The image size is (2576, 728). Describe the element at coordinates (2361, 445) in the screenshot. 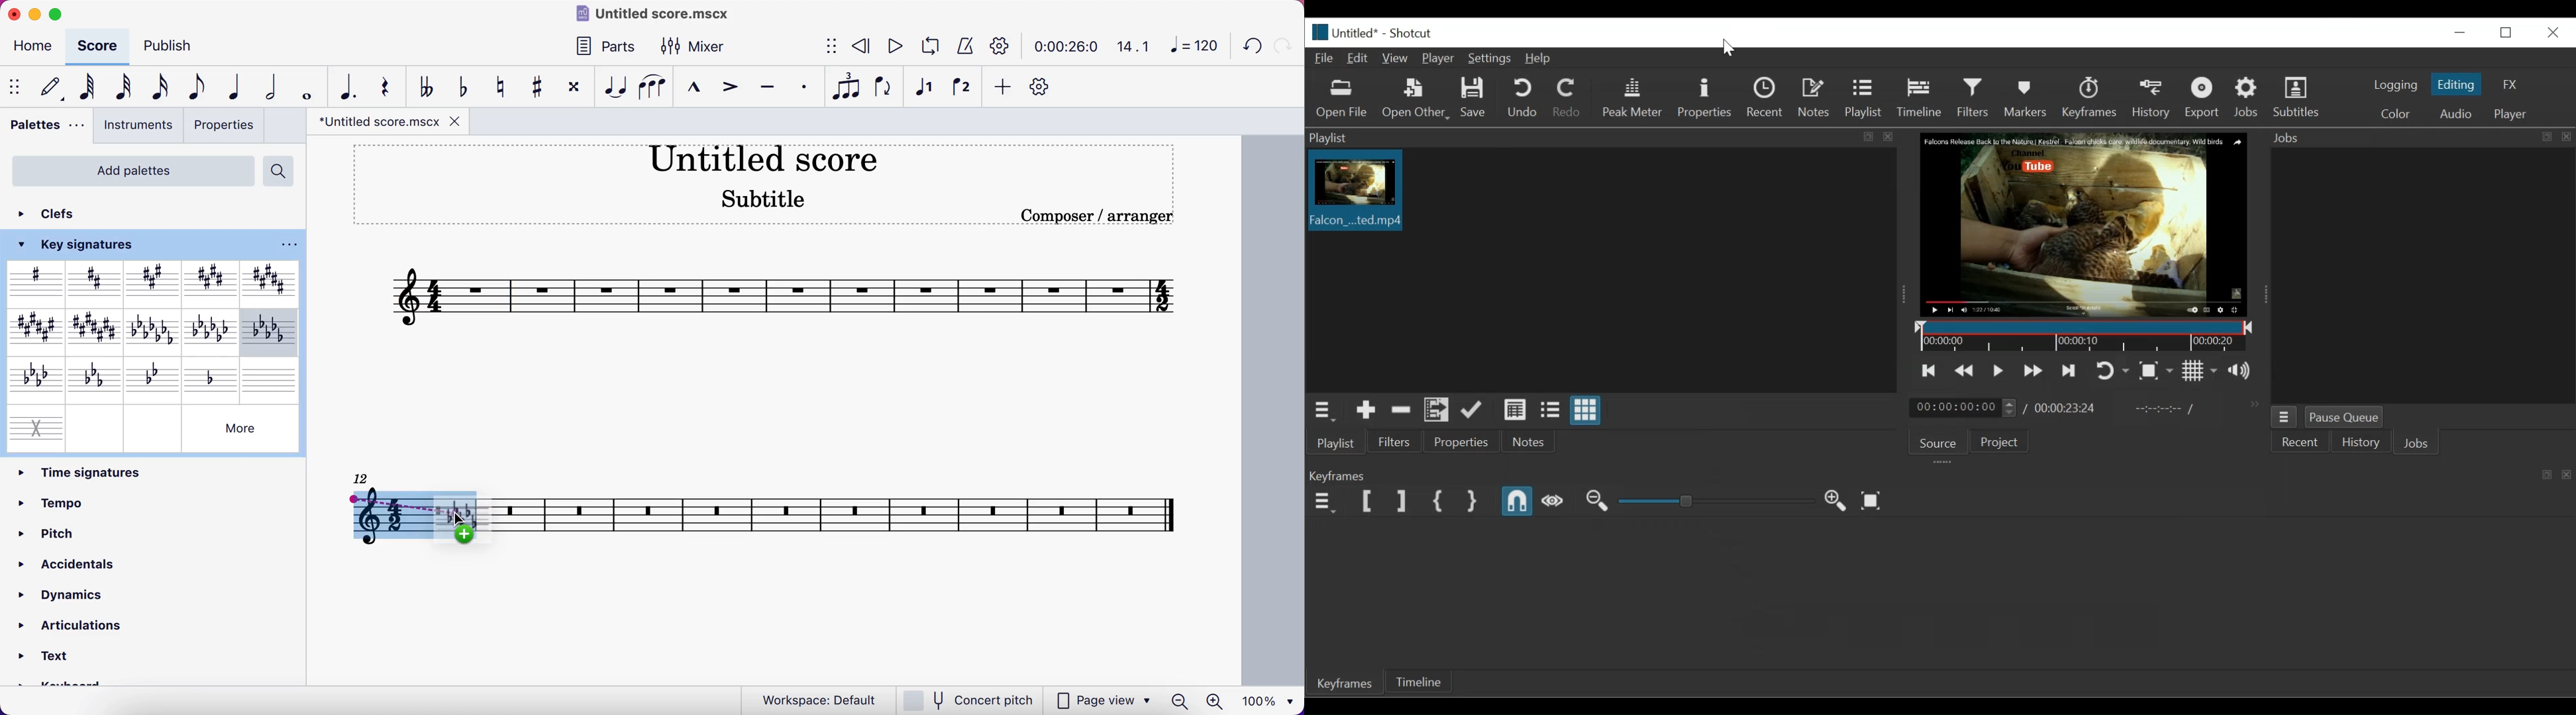

I see `History` at that location.